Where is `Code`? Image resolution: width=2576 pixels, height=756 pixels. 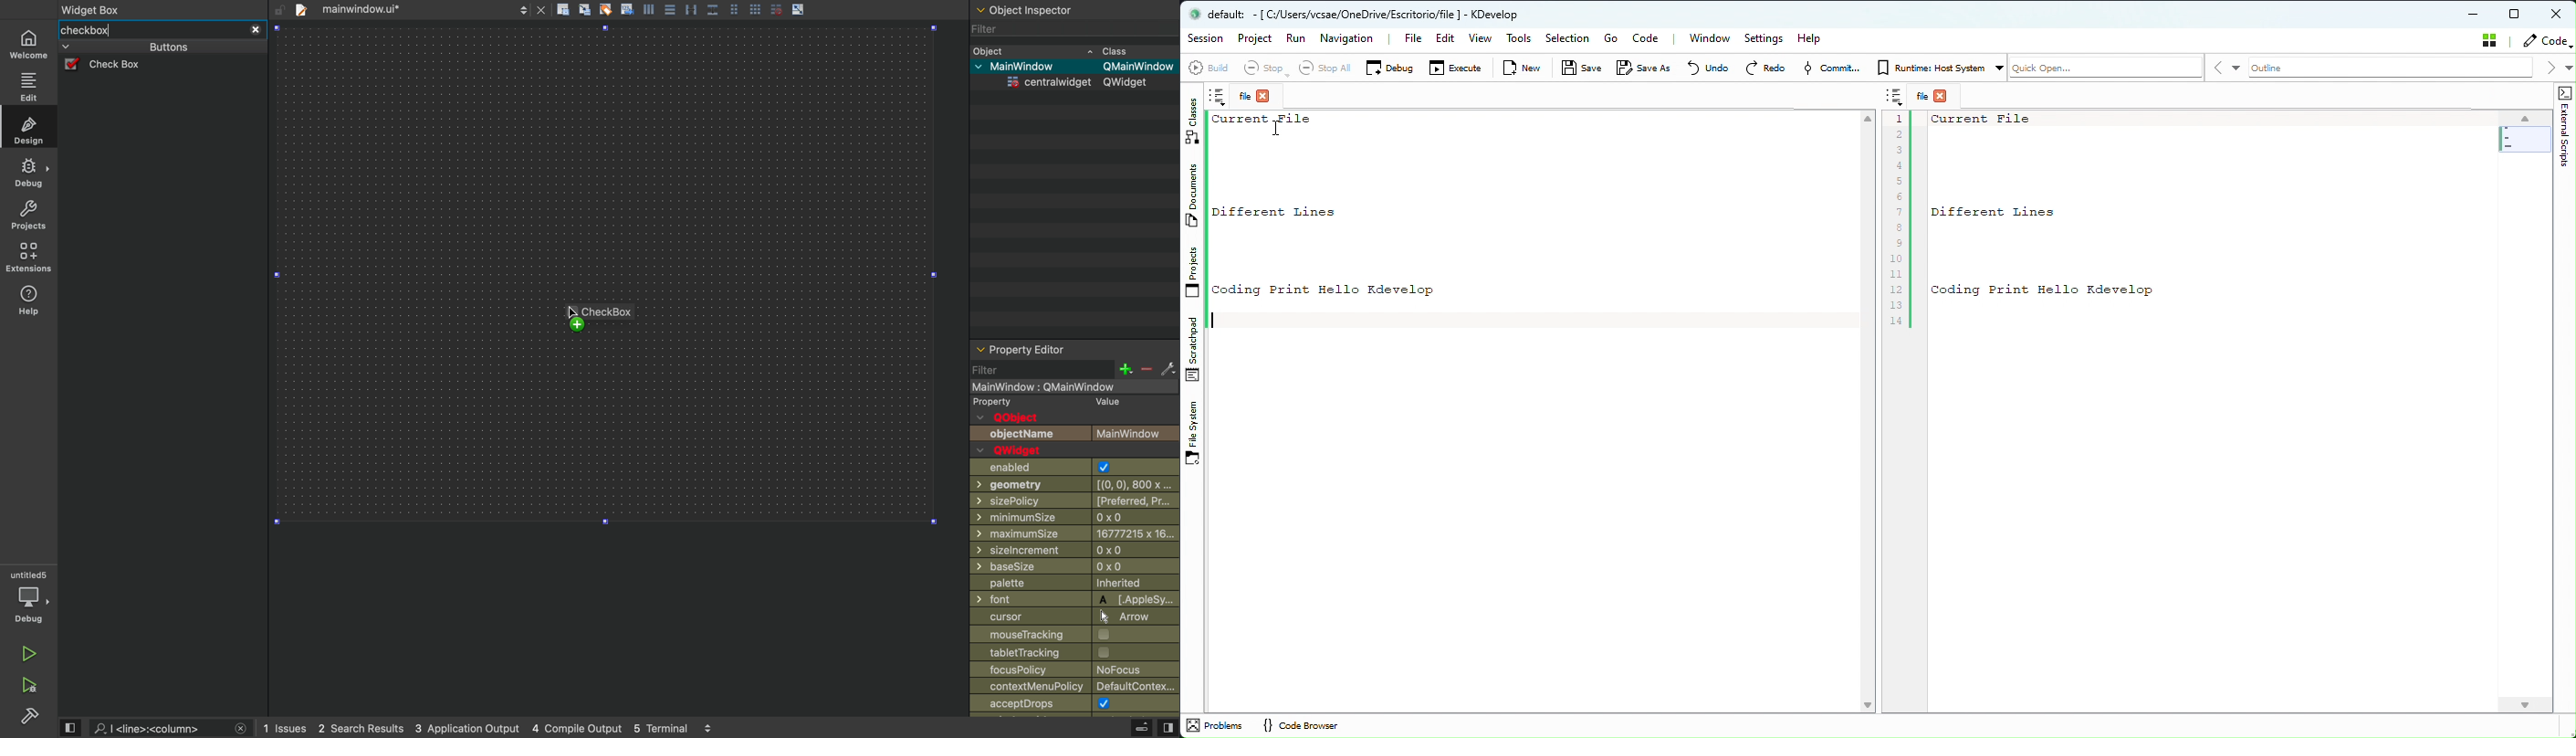
Code is located at coordinates (2546, 42).